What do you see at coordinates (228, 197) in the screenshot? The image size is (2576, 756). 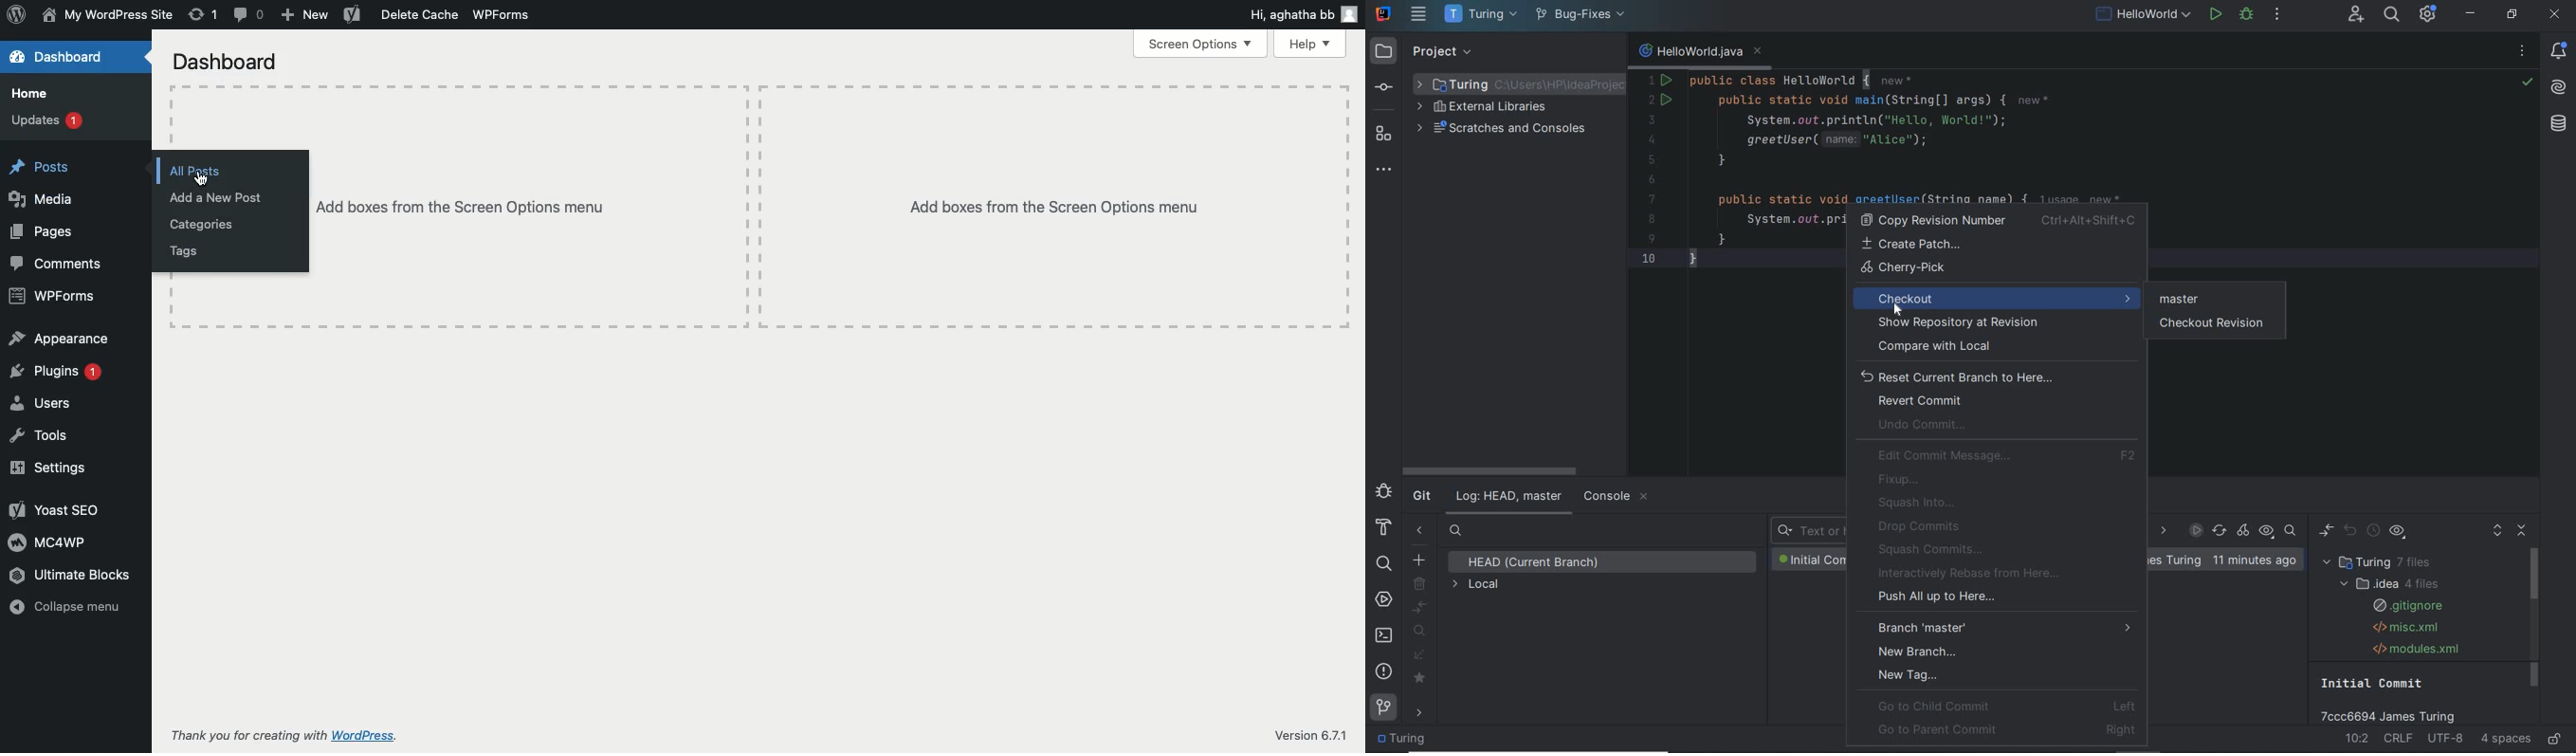 I see `Add a New Post` at bounding box center [228, 197].